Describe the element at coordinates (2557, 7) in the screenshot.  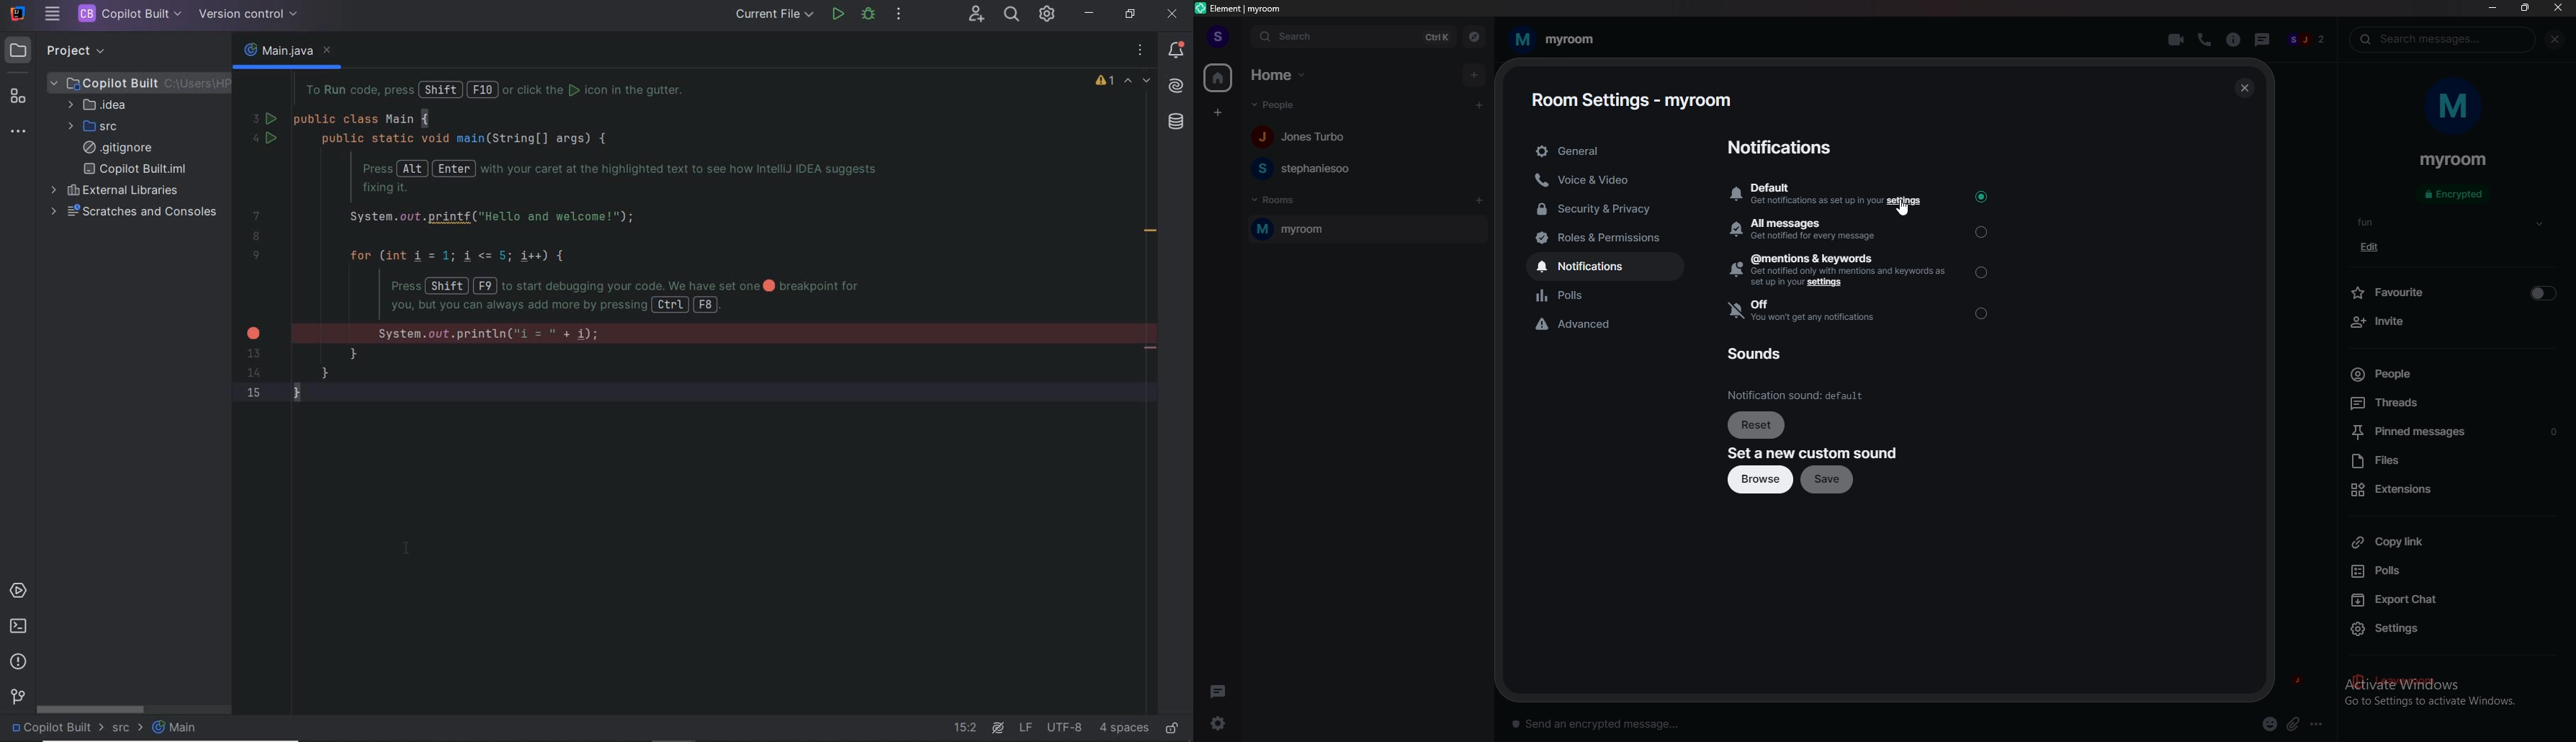
I see `close` at that location.